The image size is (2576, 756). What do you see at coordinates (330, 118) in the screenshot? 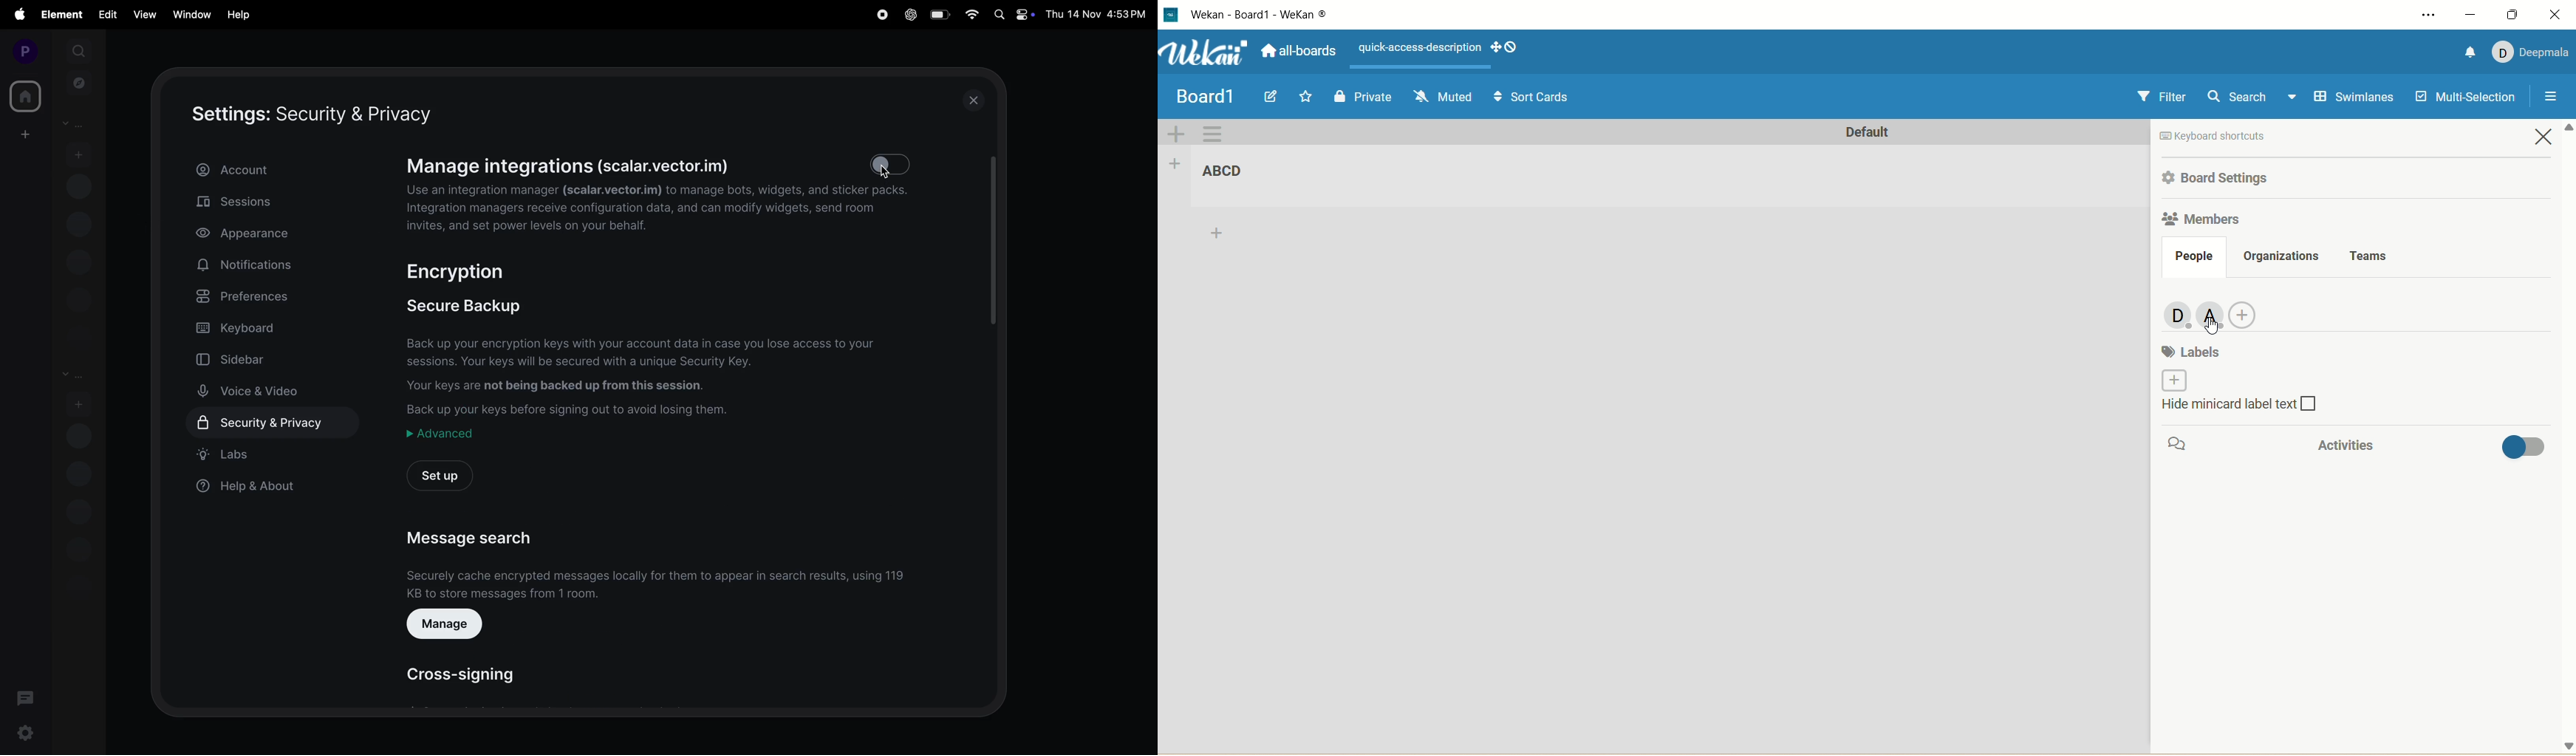
I see `setting security and privacy` at bounding box center [330, 118].